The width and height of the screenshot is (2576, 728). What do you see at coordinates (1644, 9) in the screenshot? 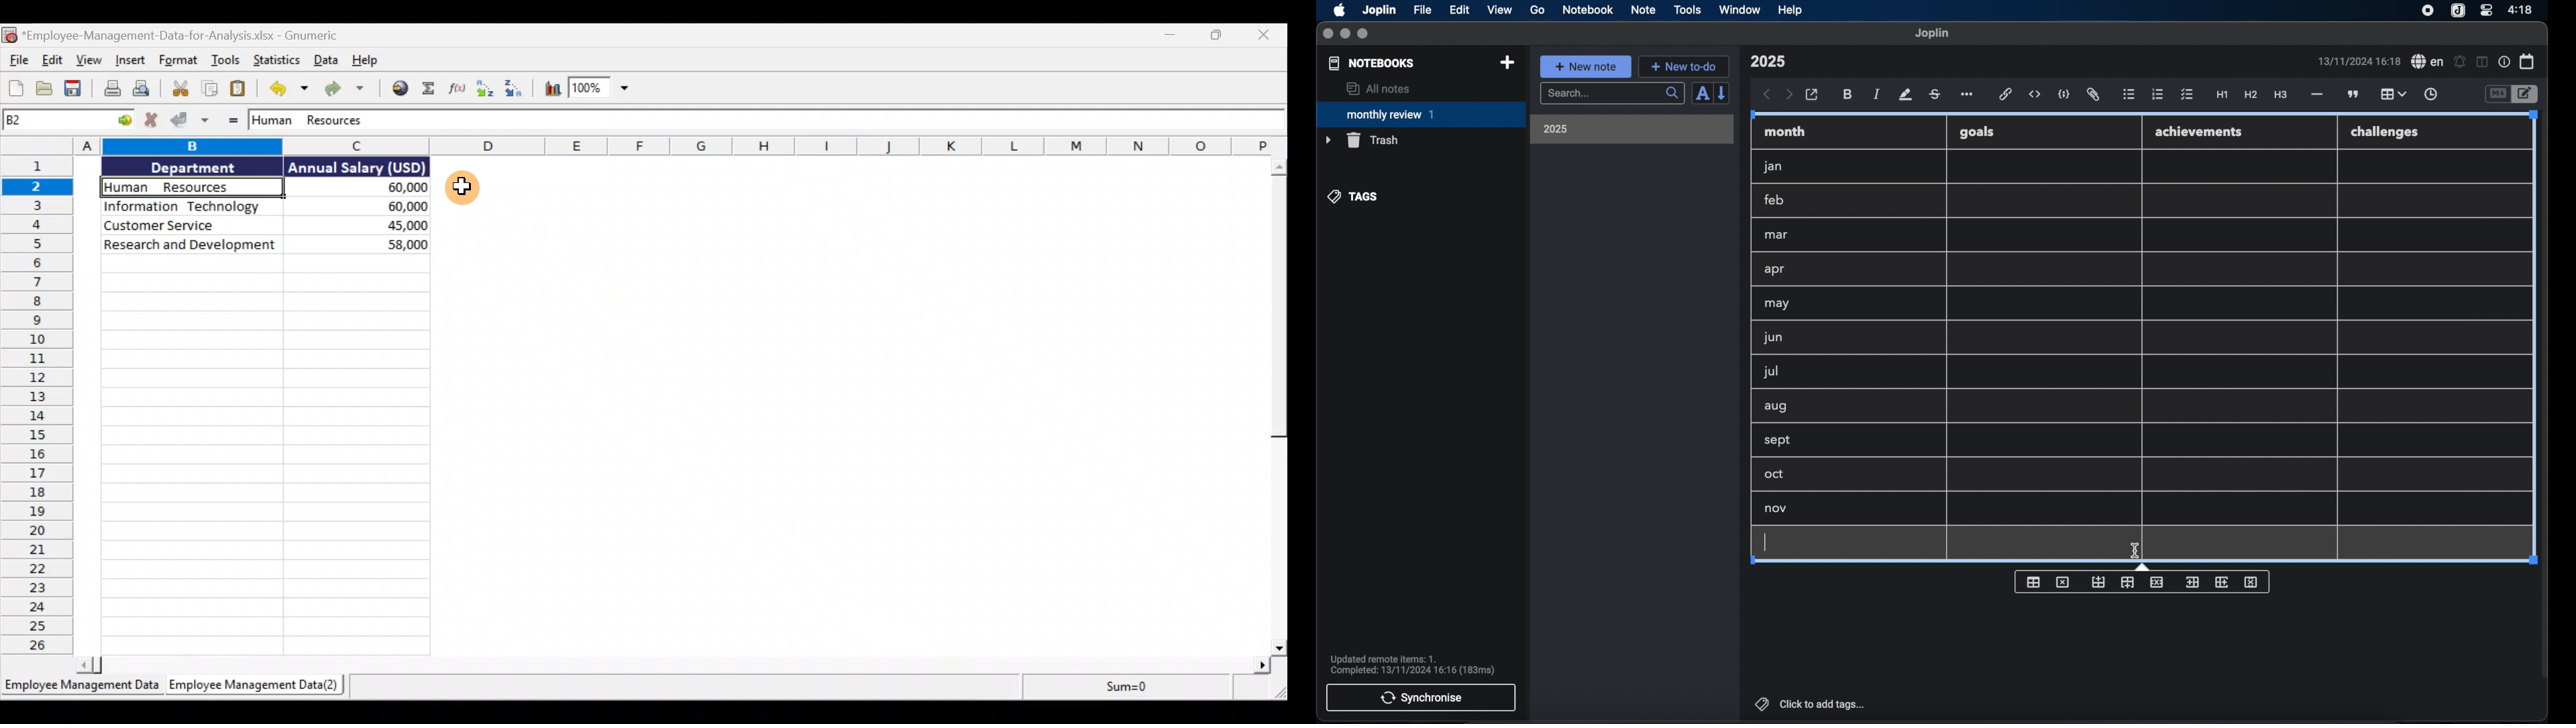
I see `note` at bounding box center [1644, 9].